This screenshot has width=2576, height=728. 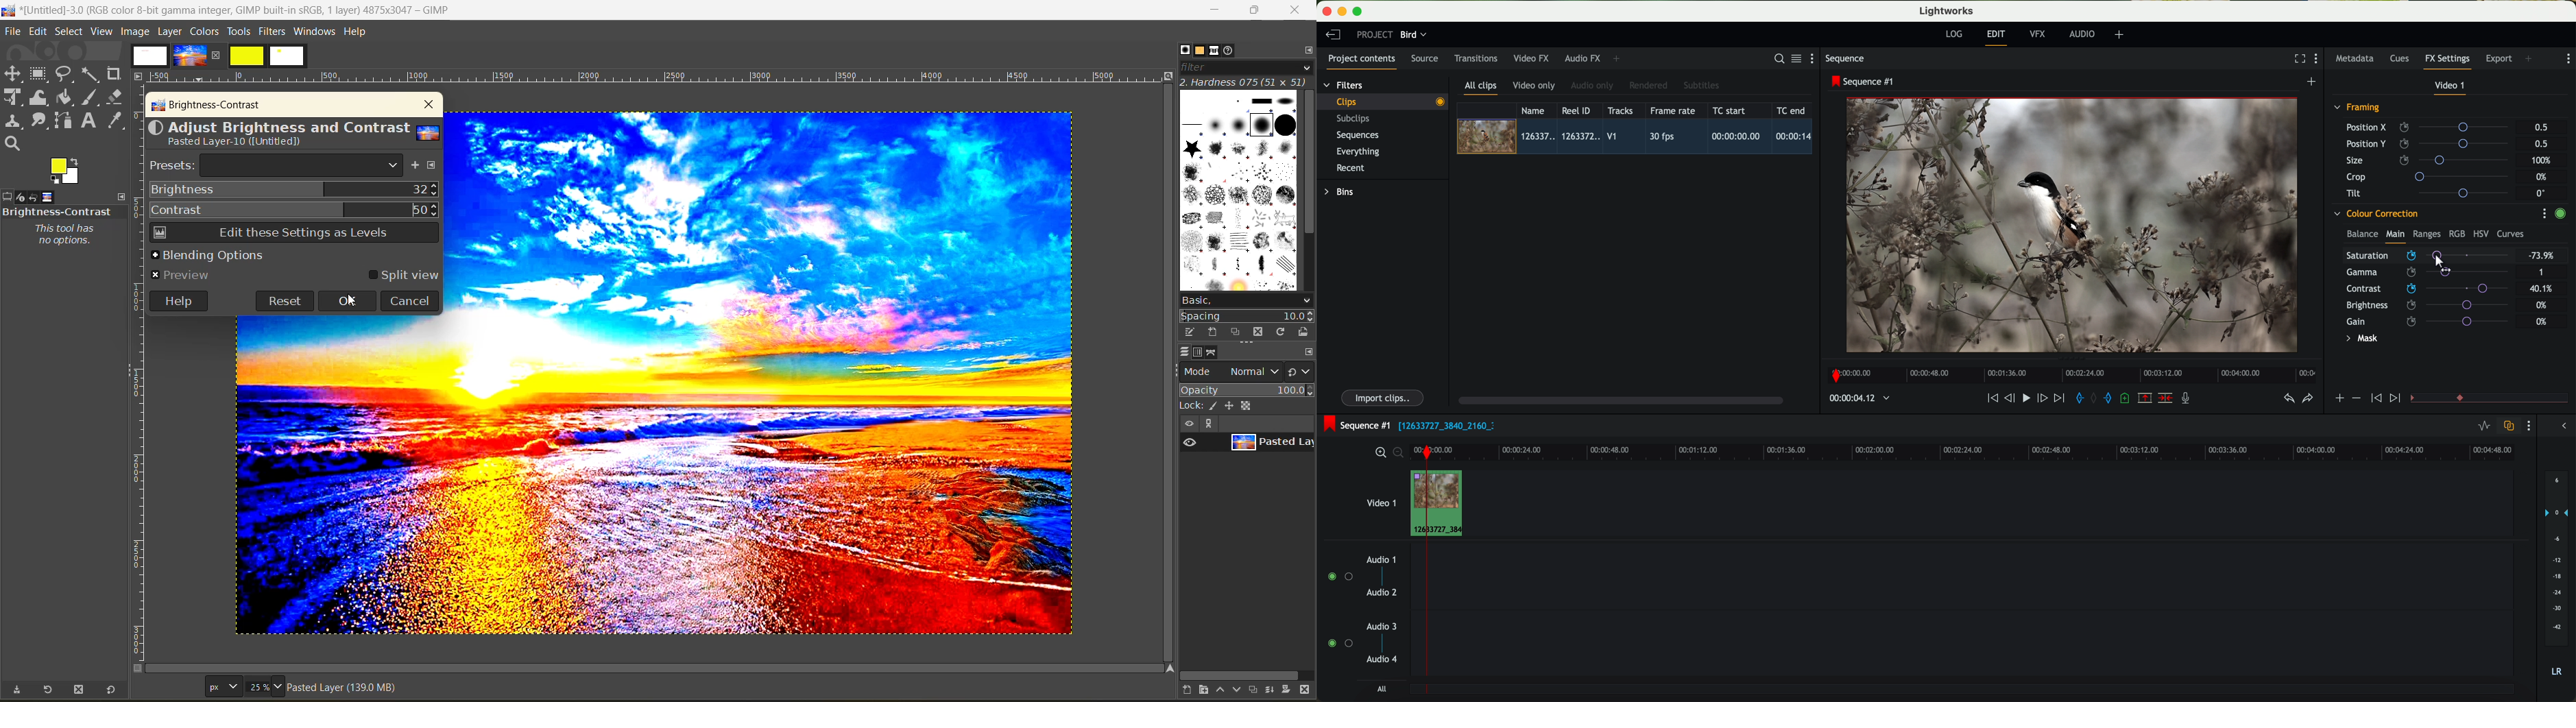 What do you see at coordinates (58, 211) in the screenshot?
I see `Brightness and contrast` at bounding box center [58, 211].